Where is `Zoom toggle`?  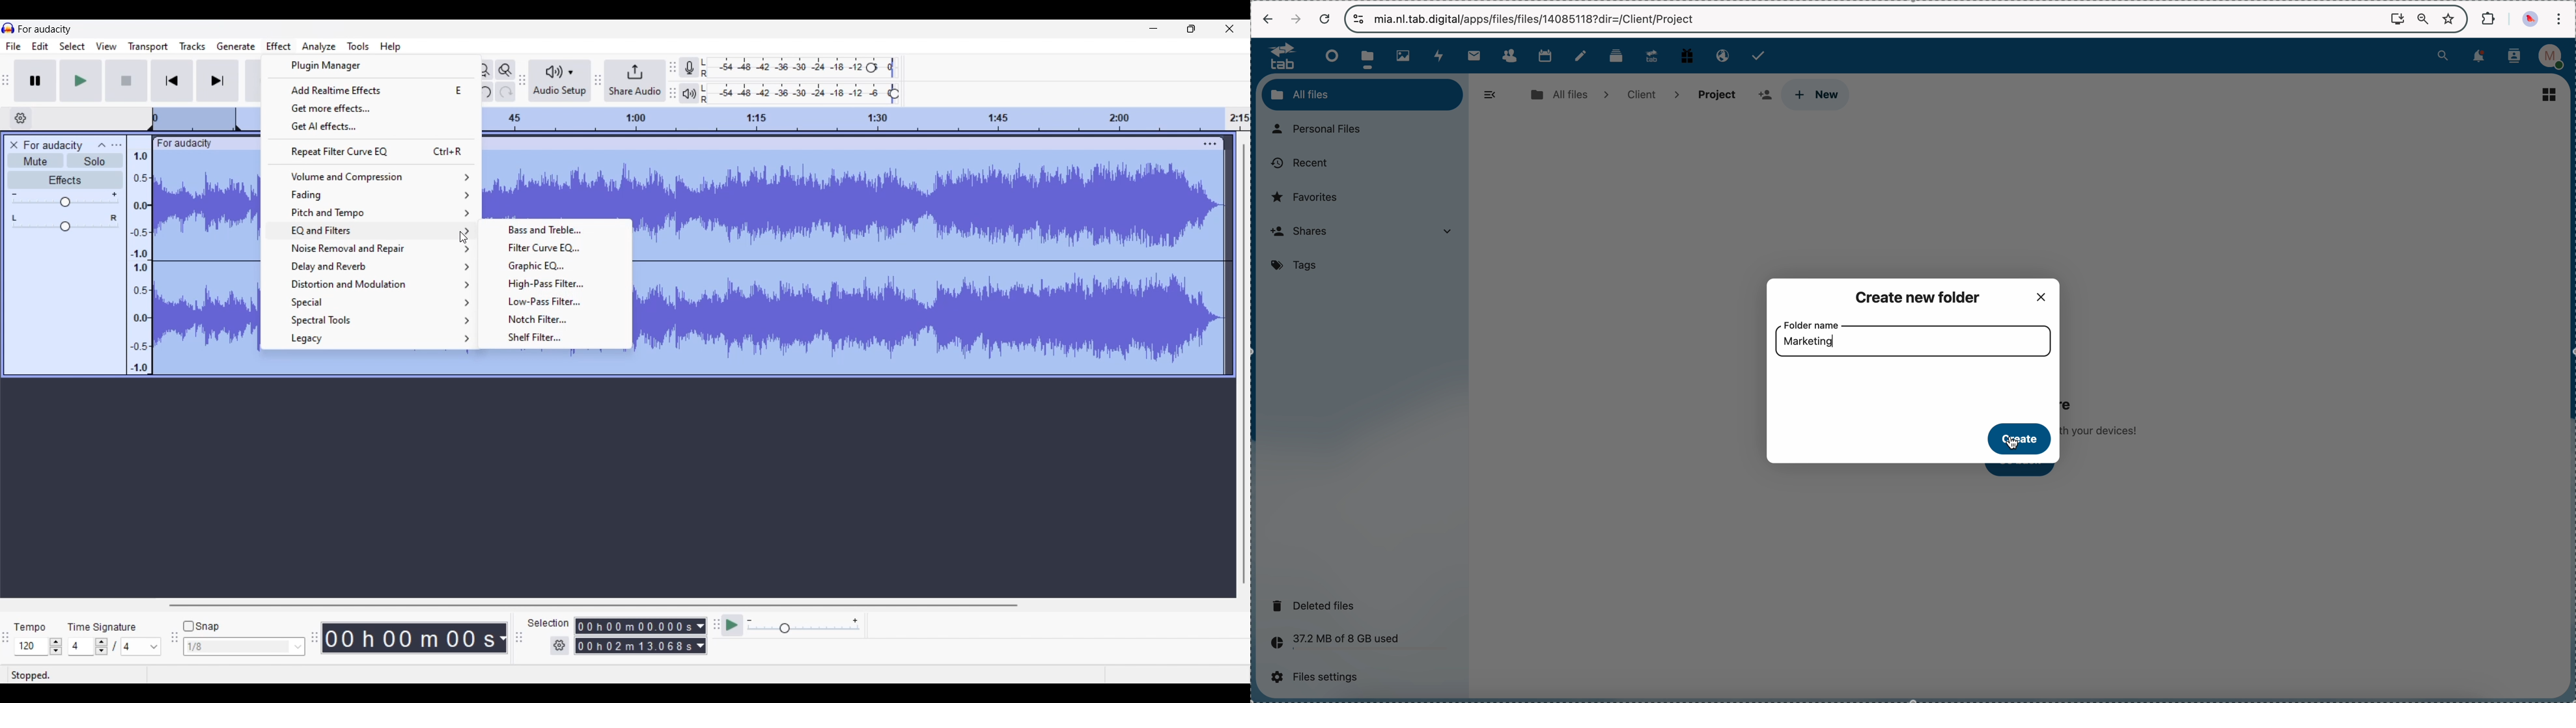 Zoom toggle is located at coordinates (506, 70).